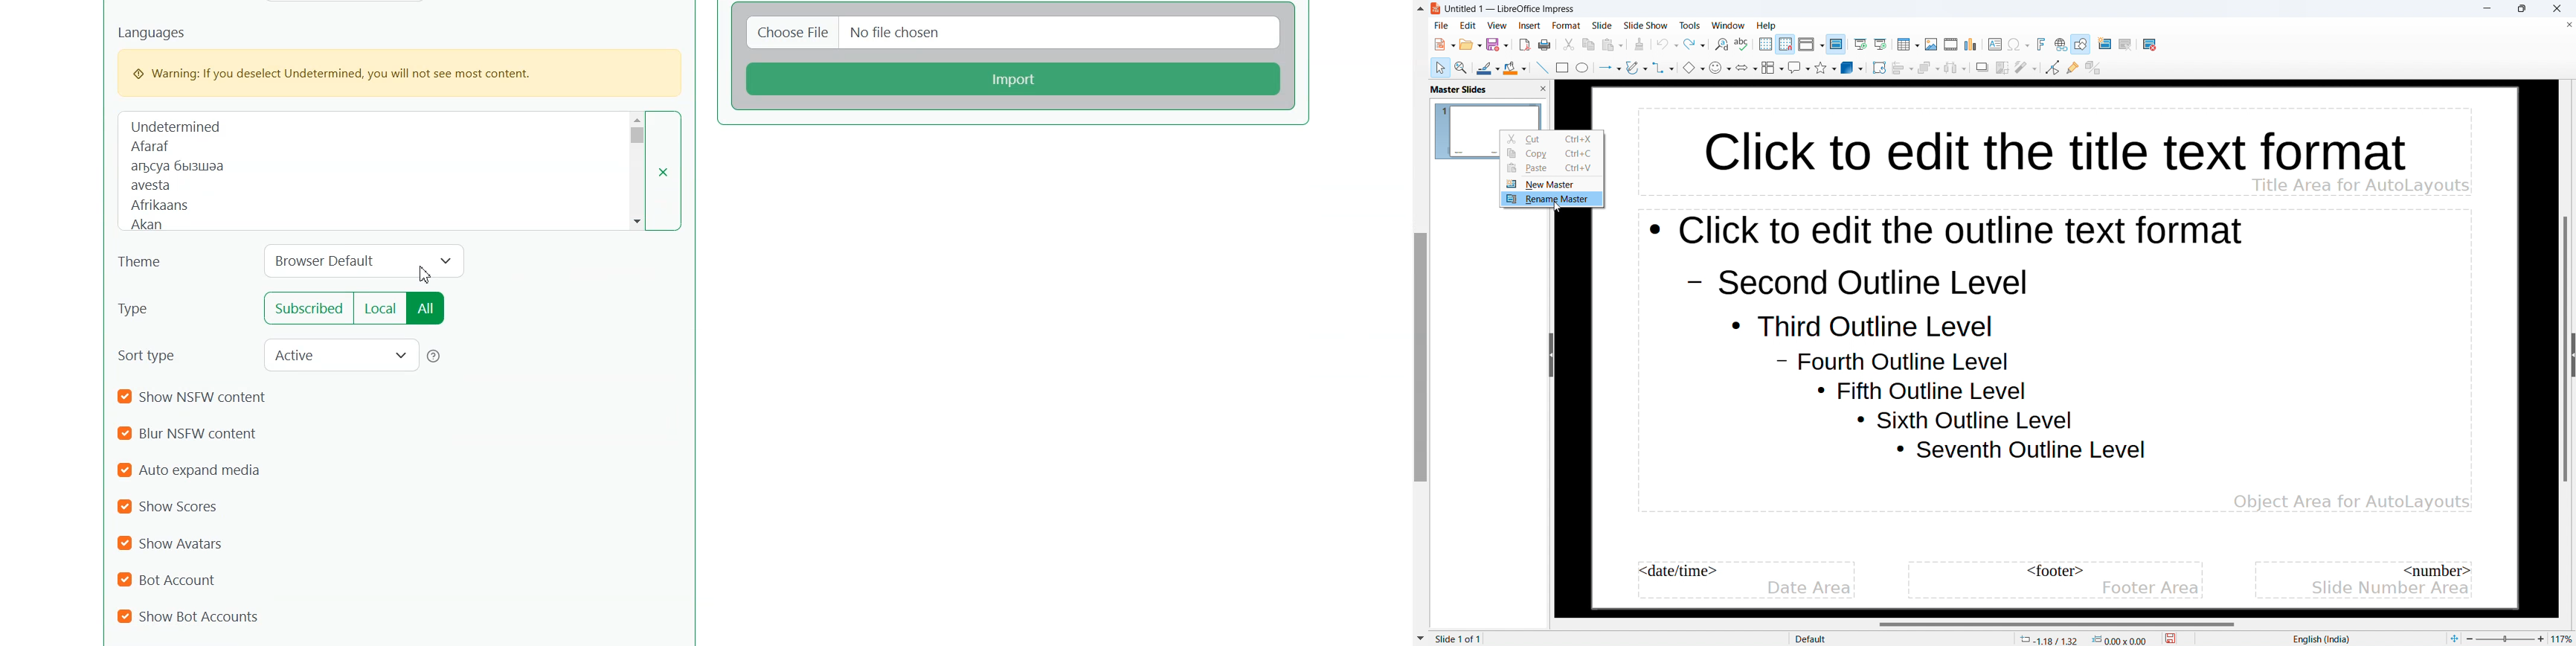  I want to click on logo, so click(1436, 9).